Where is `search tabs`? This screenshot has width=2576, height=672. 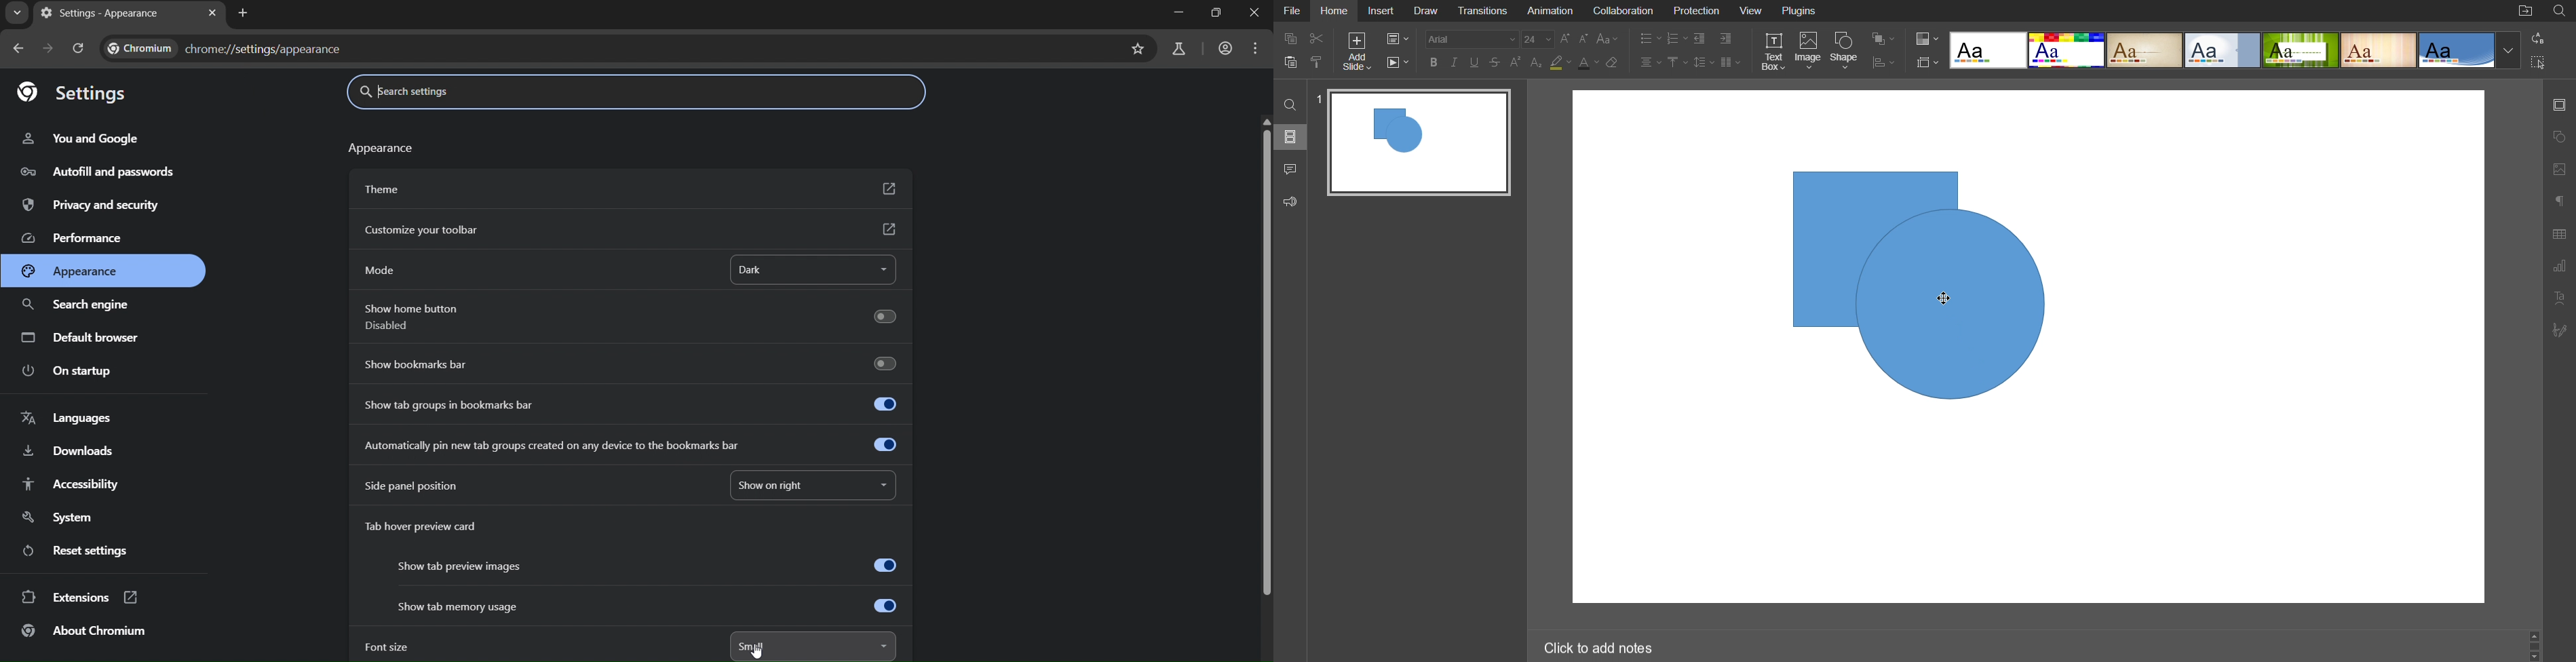 search tabs is located at coordinates (17, 13).